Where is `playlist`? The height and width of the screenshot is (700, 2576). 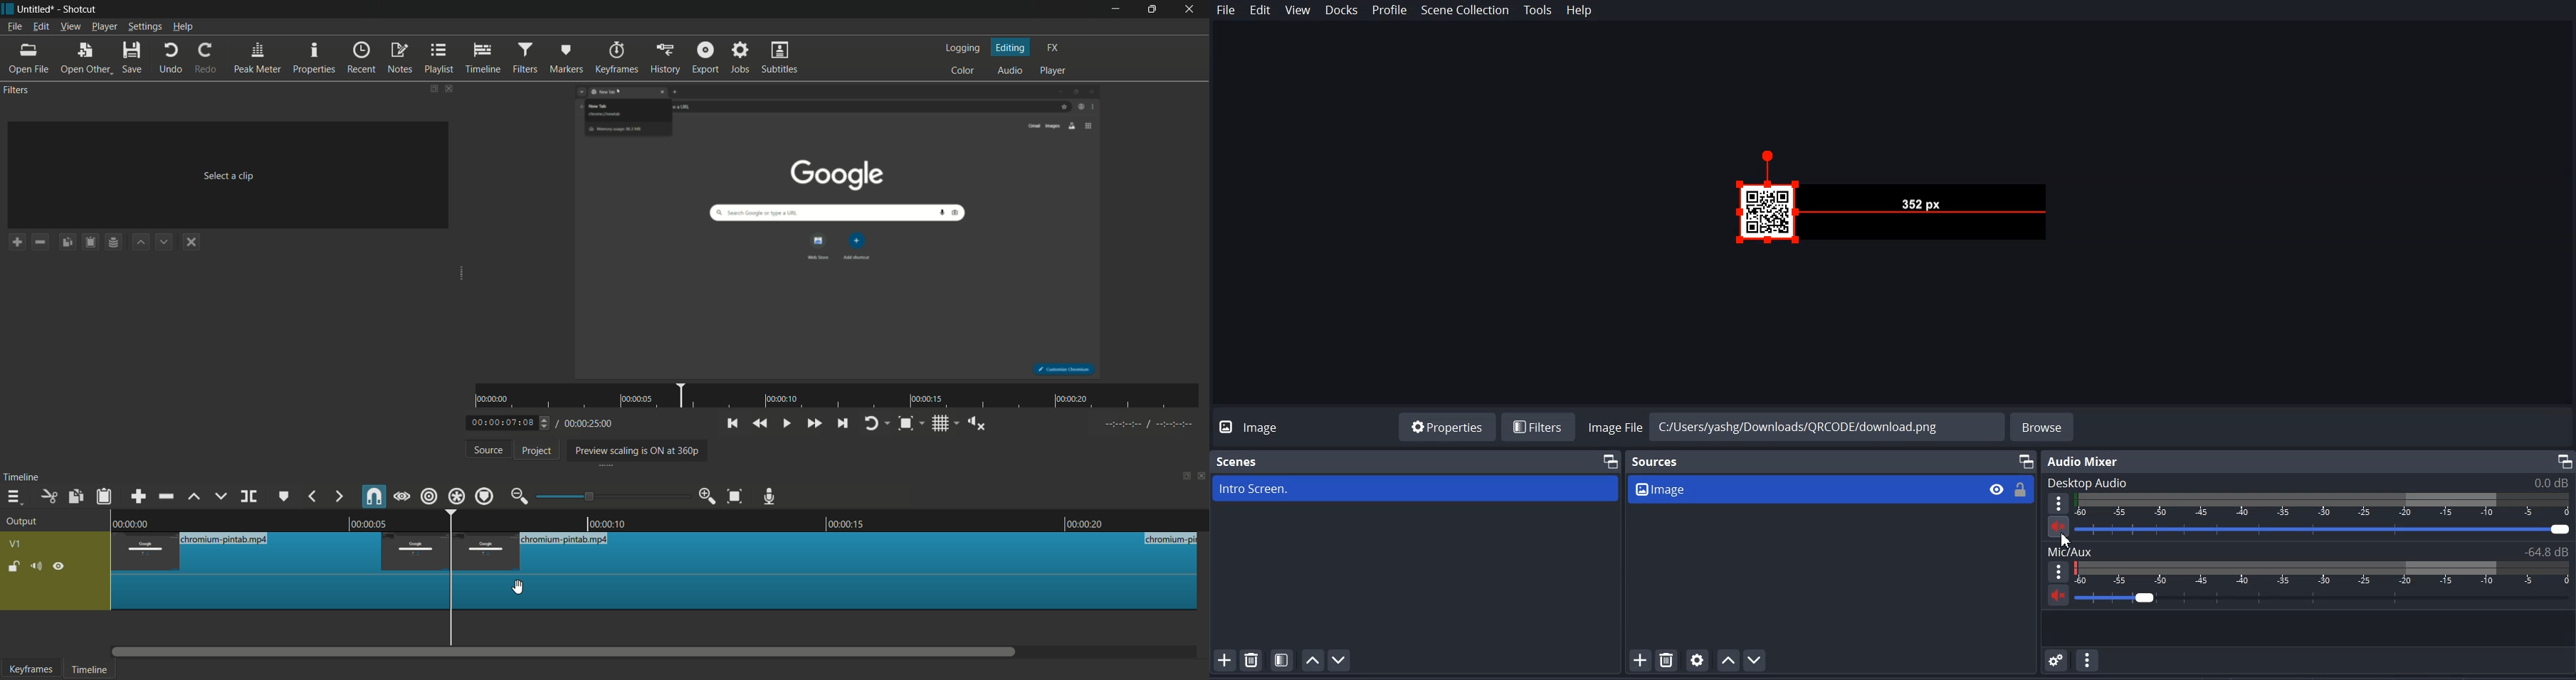
playlist is located at coordinates (440, 57).